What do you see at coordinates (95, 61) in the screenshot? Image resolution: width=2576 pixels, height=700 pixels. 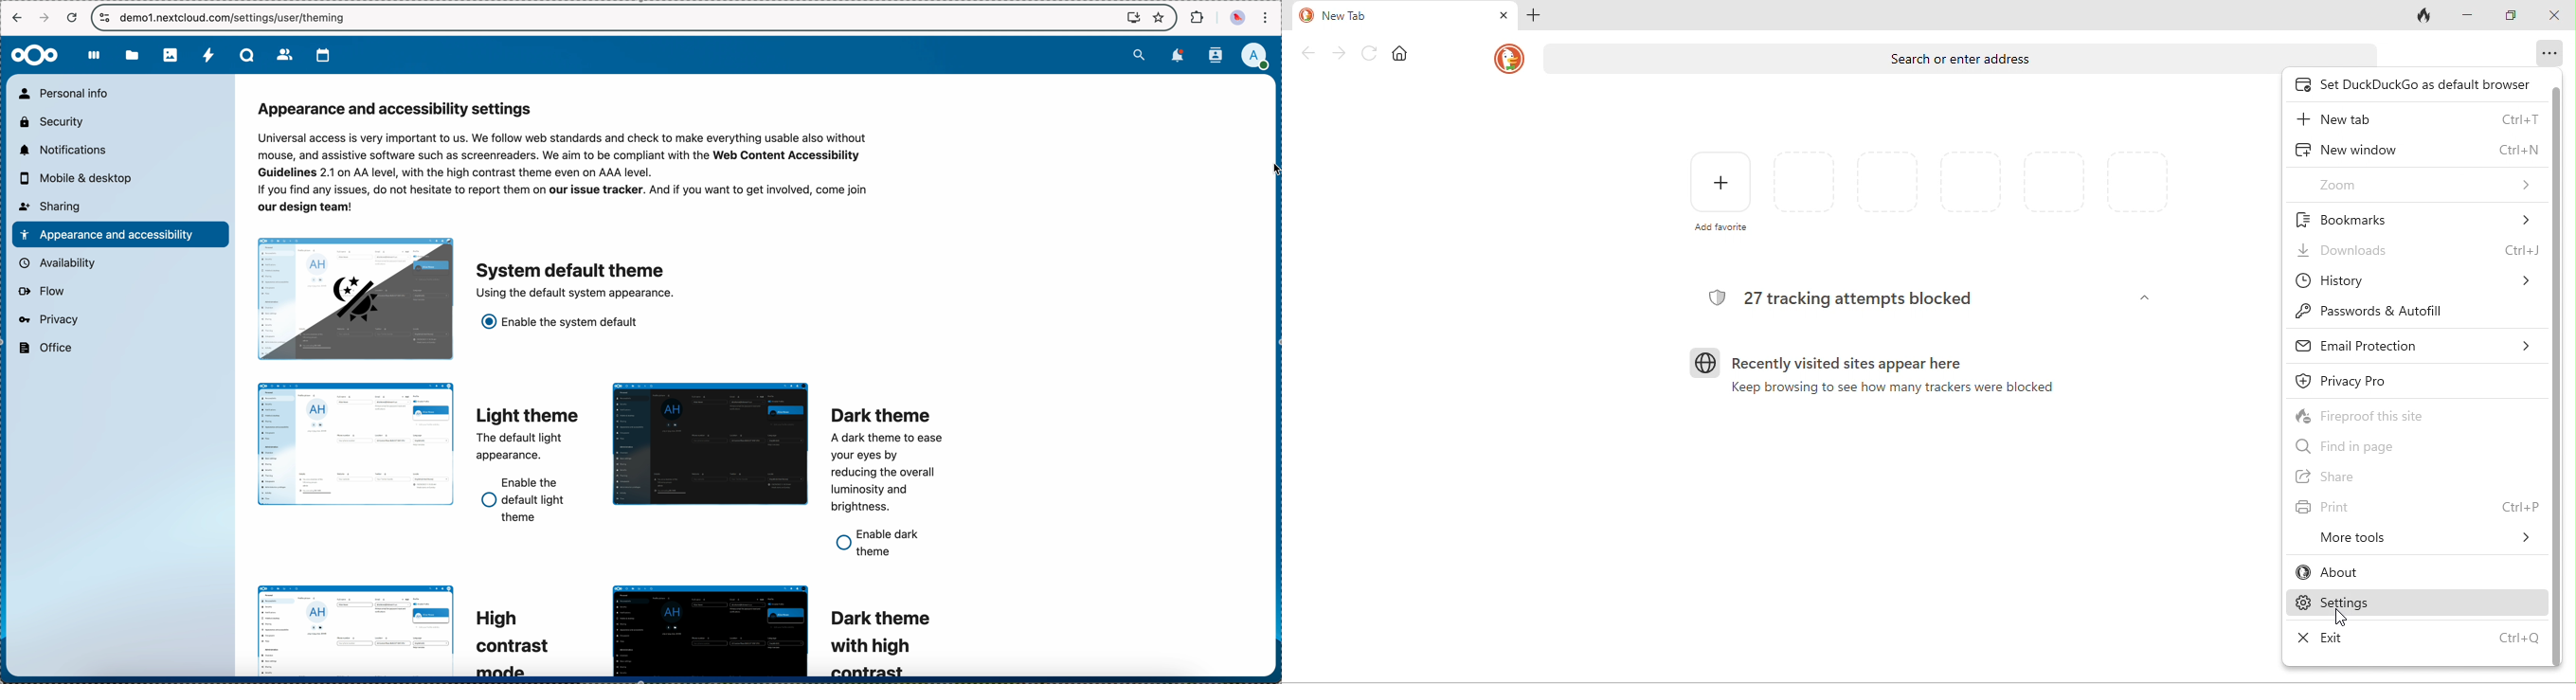 I see `dashboard` at bounding box center [95, 61].